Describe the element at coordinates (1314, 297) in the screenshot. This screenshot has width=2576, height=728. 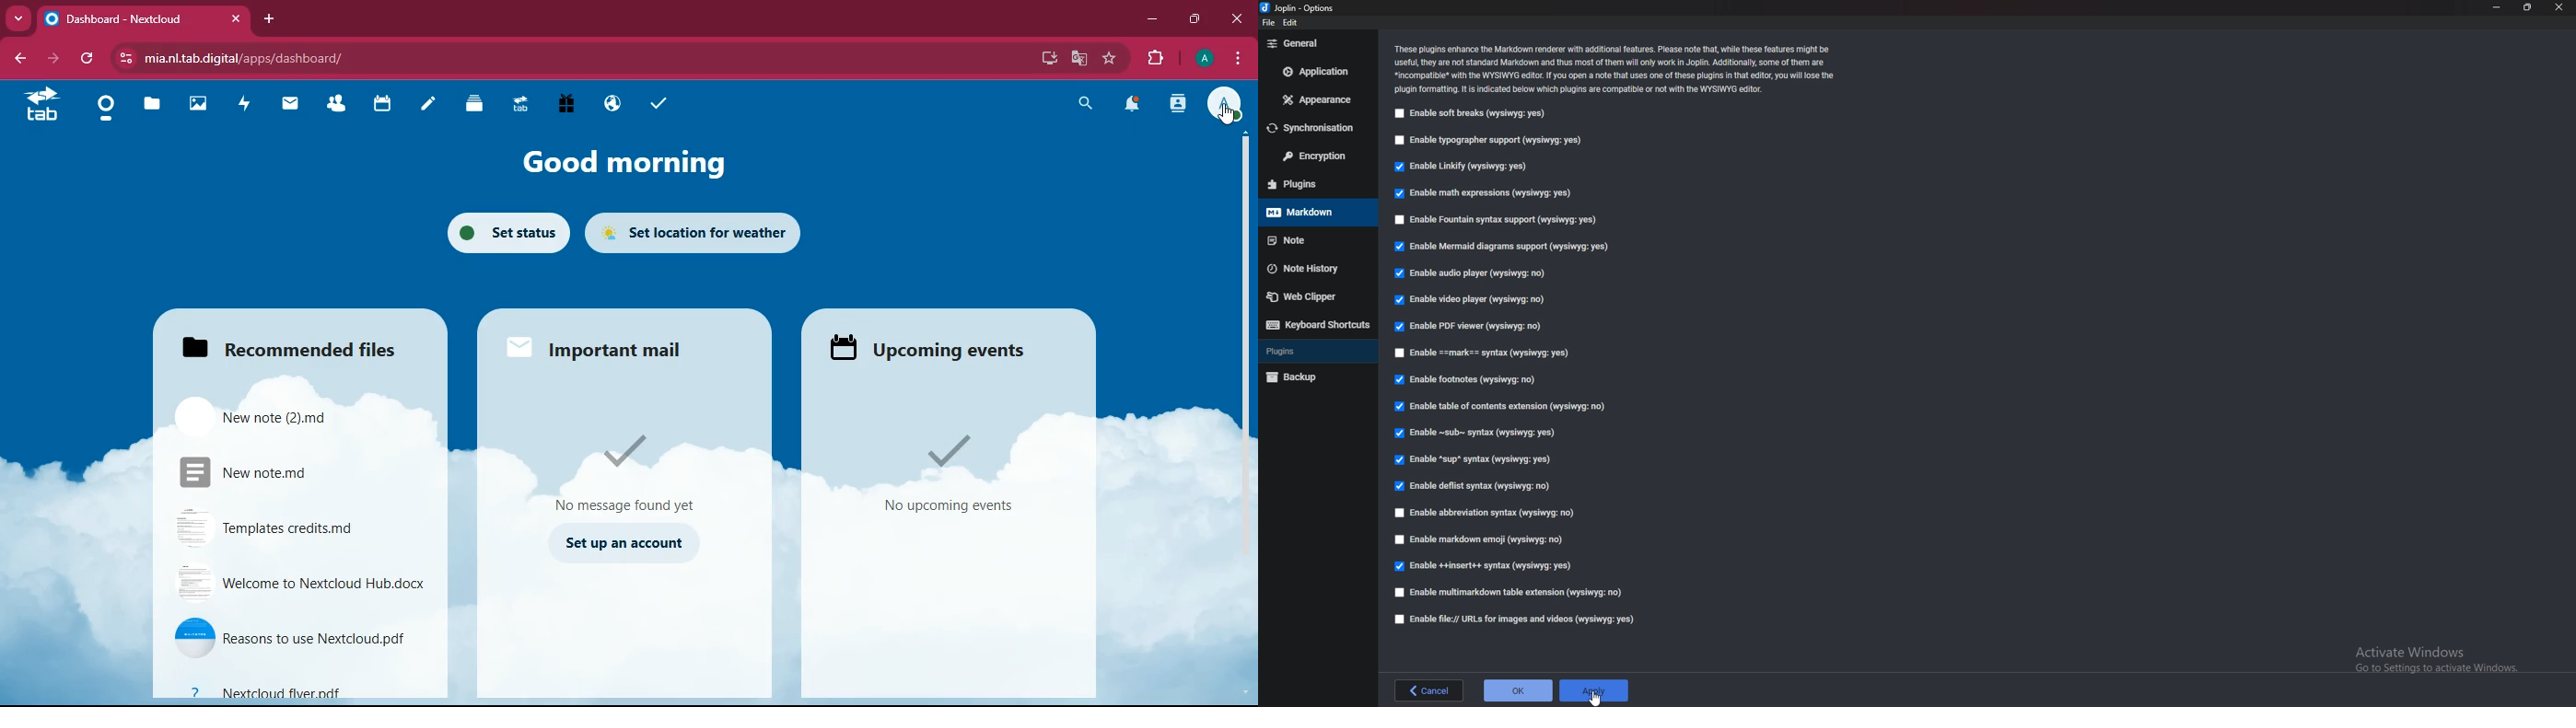
I see `Web Clipper` at that location.